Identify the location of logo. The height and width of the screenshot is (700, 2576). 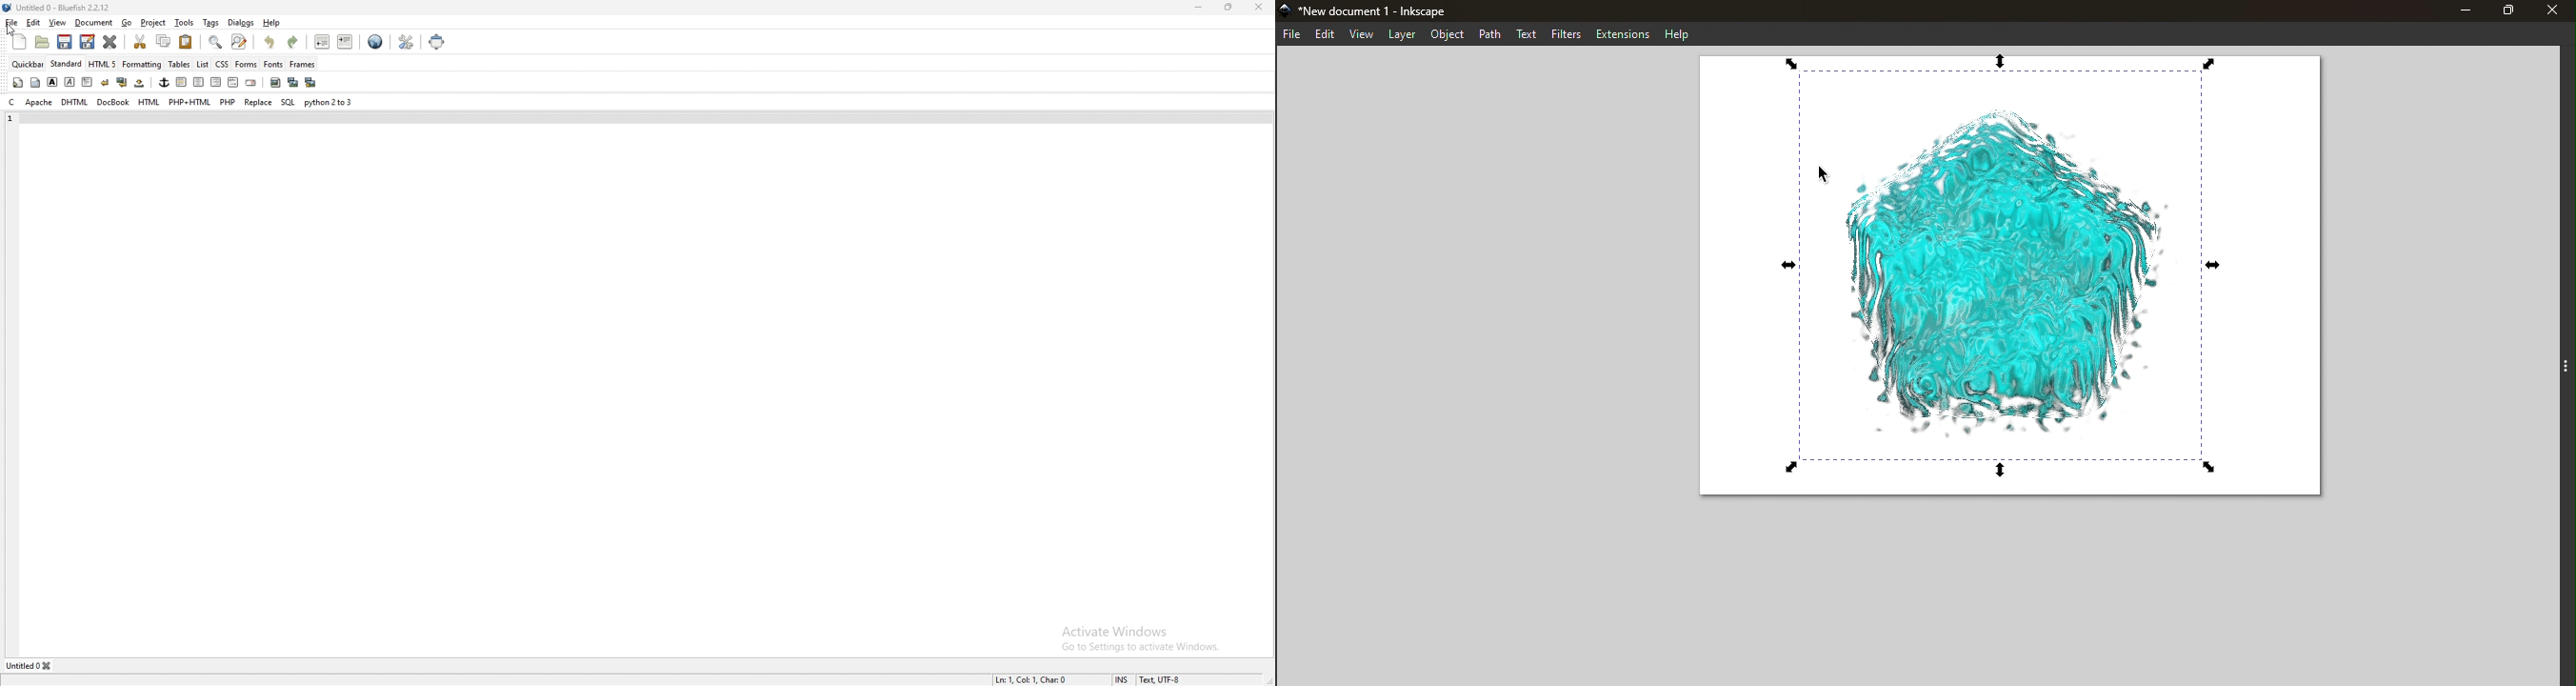
(9, 8).